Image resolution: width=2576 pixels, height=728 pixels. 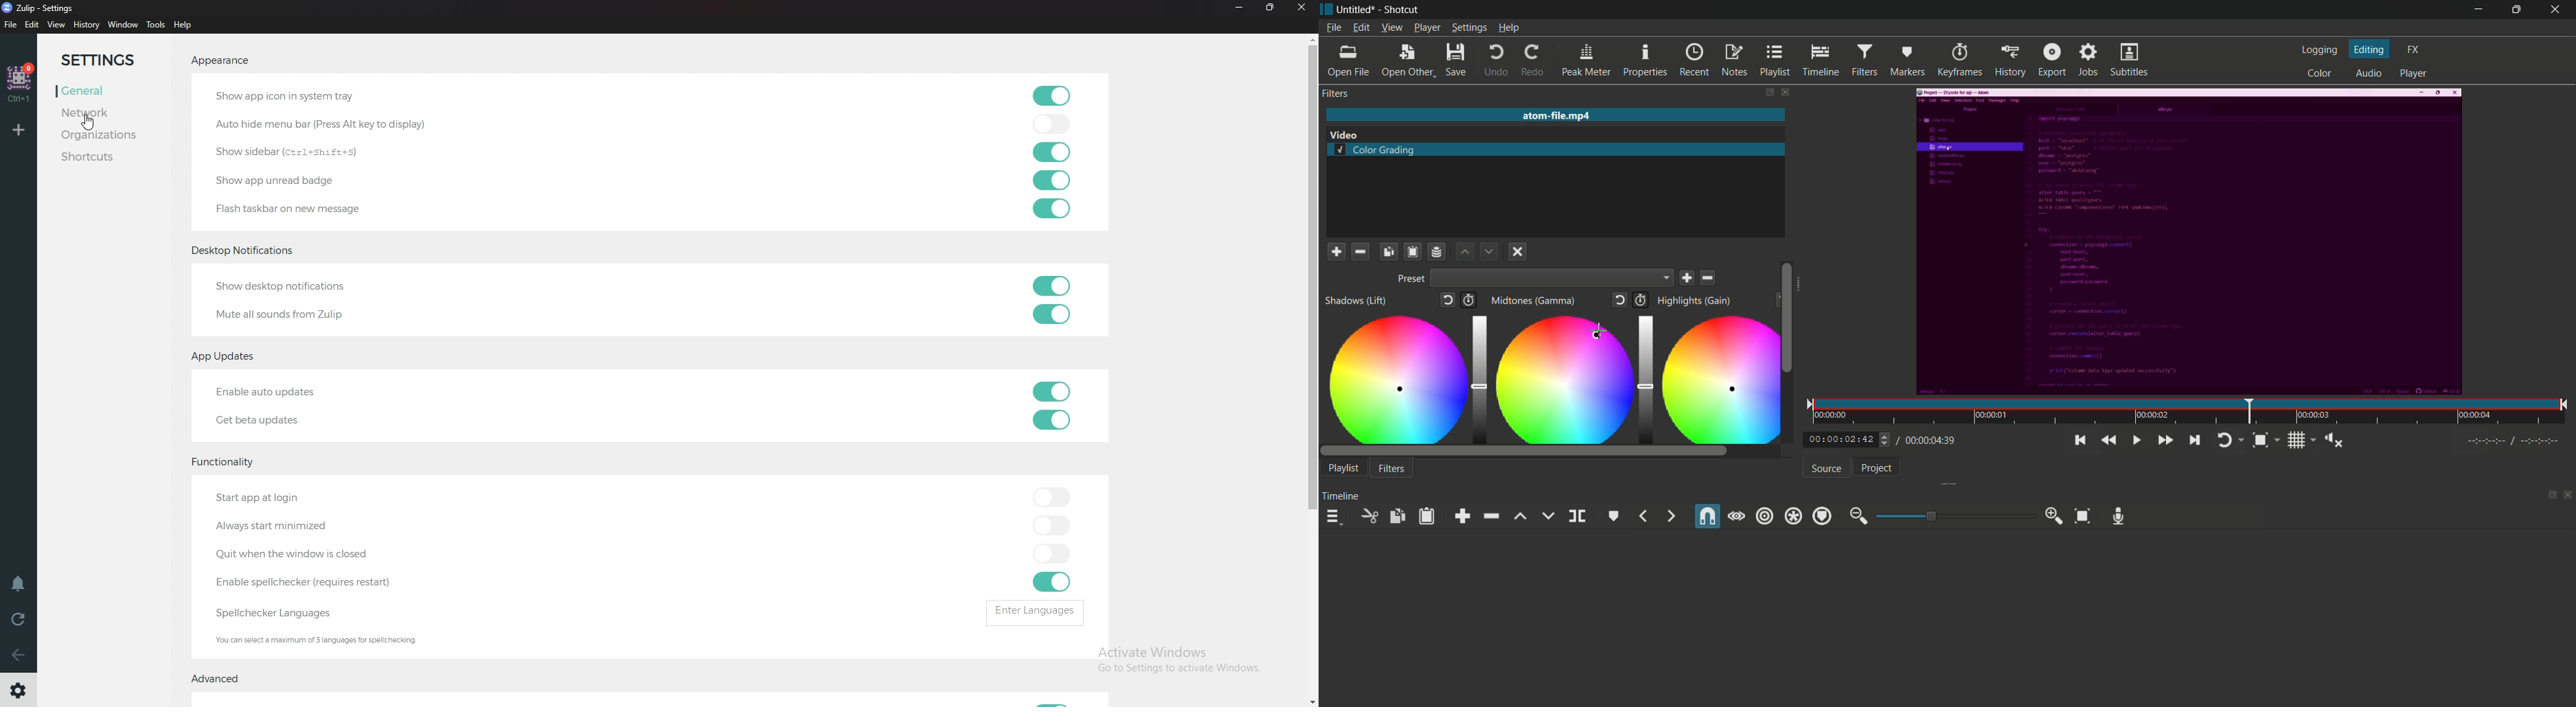 What do you see at coordinates (2053, 59) in the screenshot?
I see `export` at bounding box center [2053, 59].